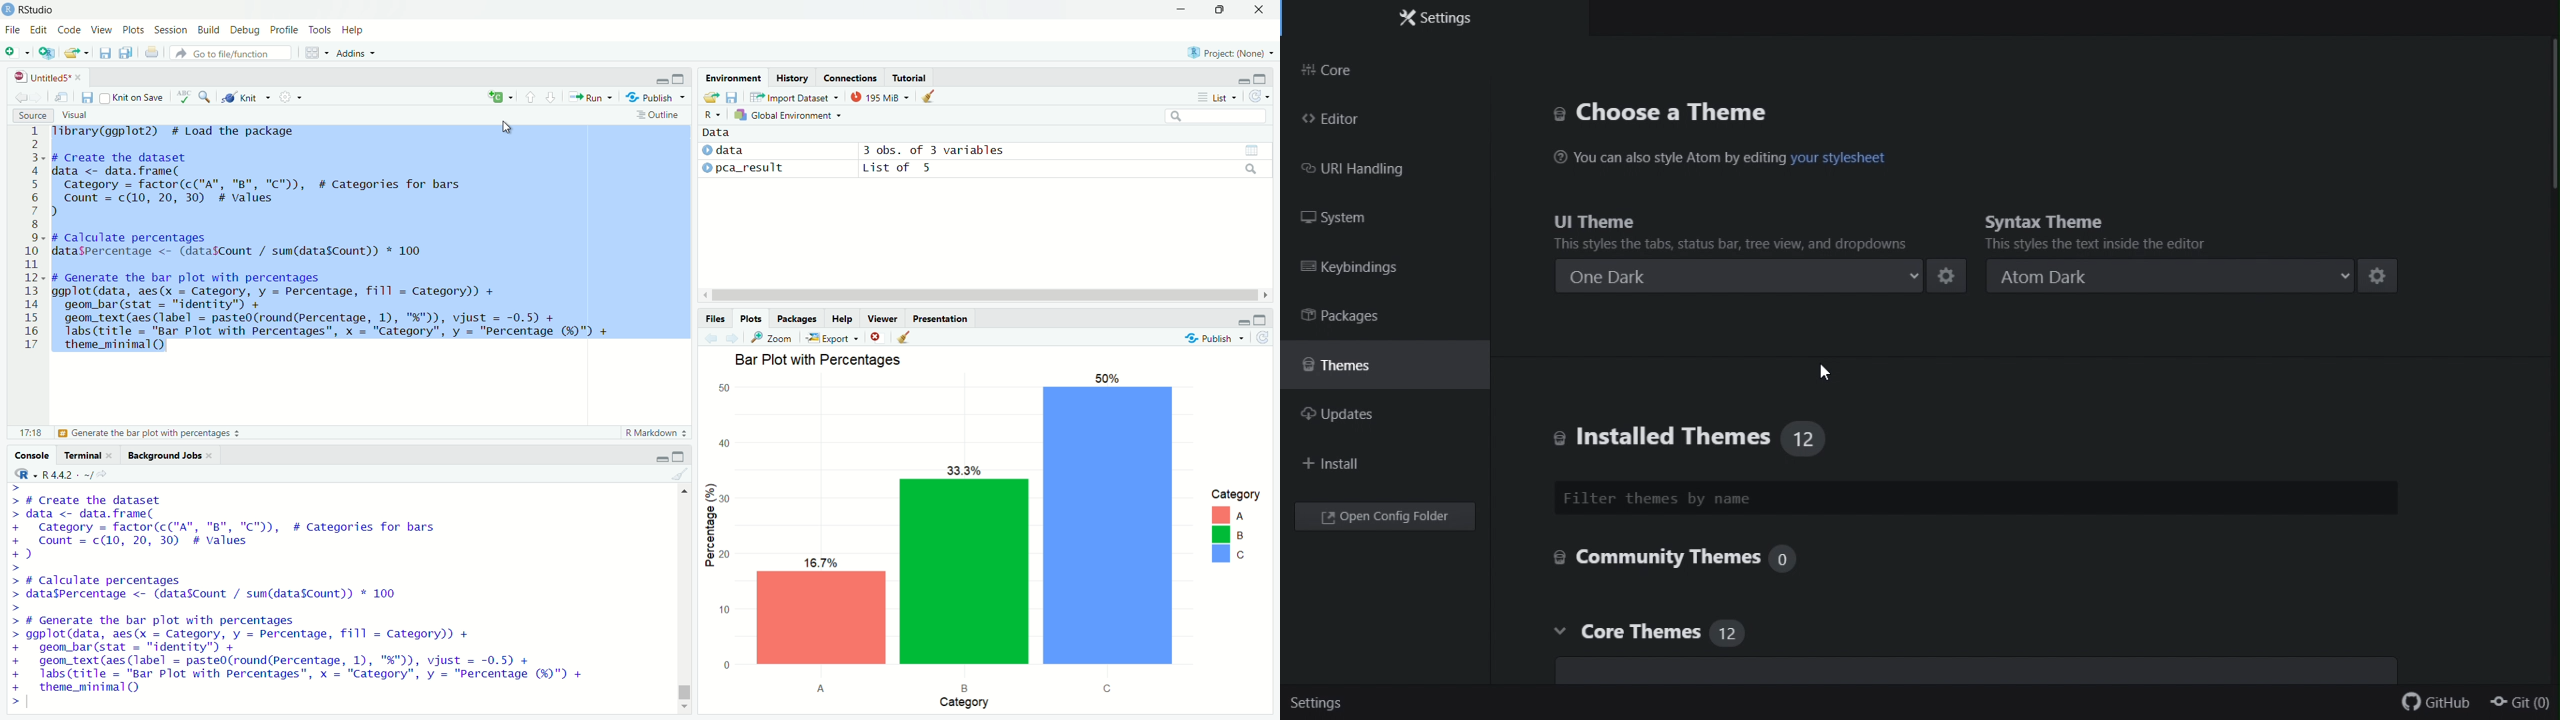  Describe the element at coordinates (9, 9) in the screenshot. I see `logo` at that location.